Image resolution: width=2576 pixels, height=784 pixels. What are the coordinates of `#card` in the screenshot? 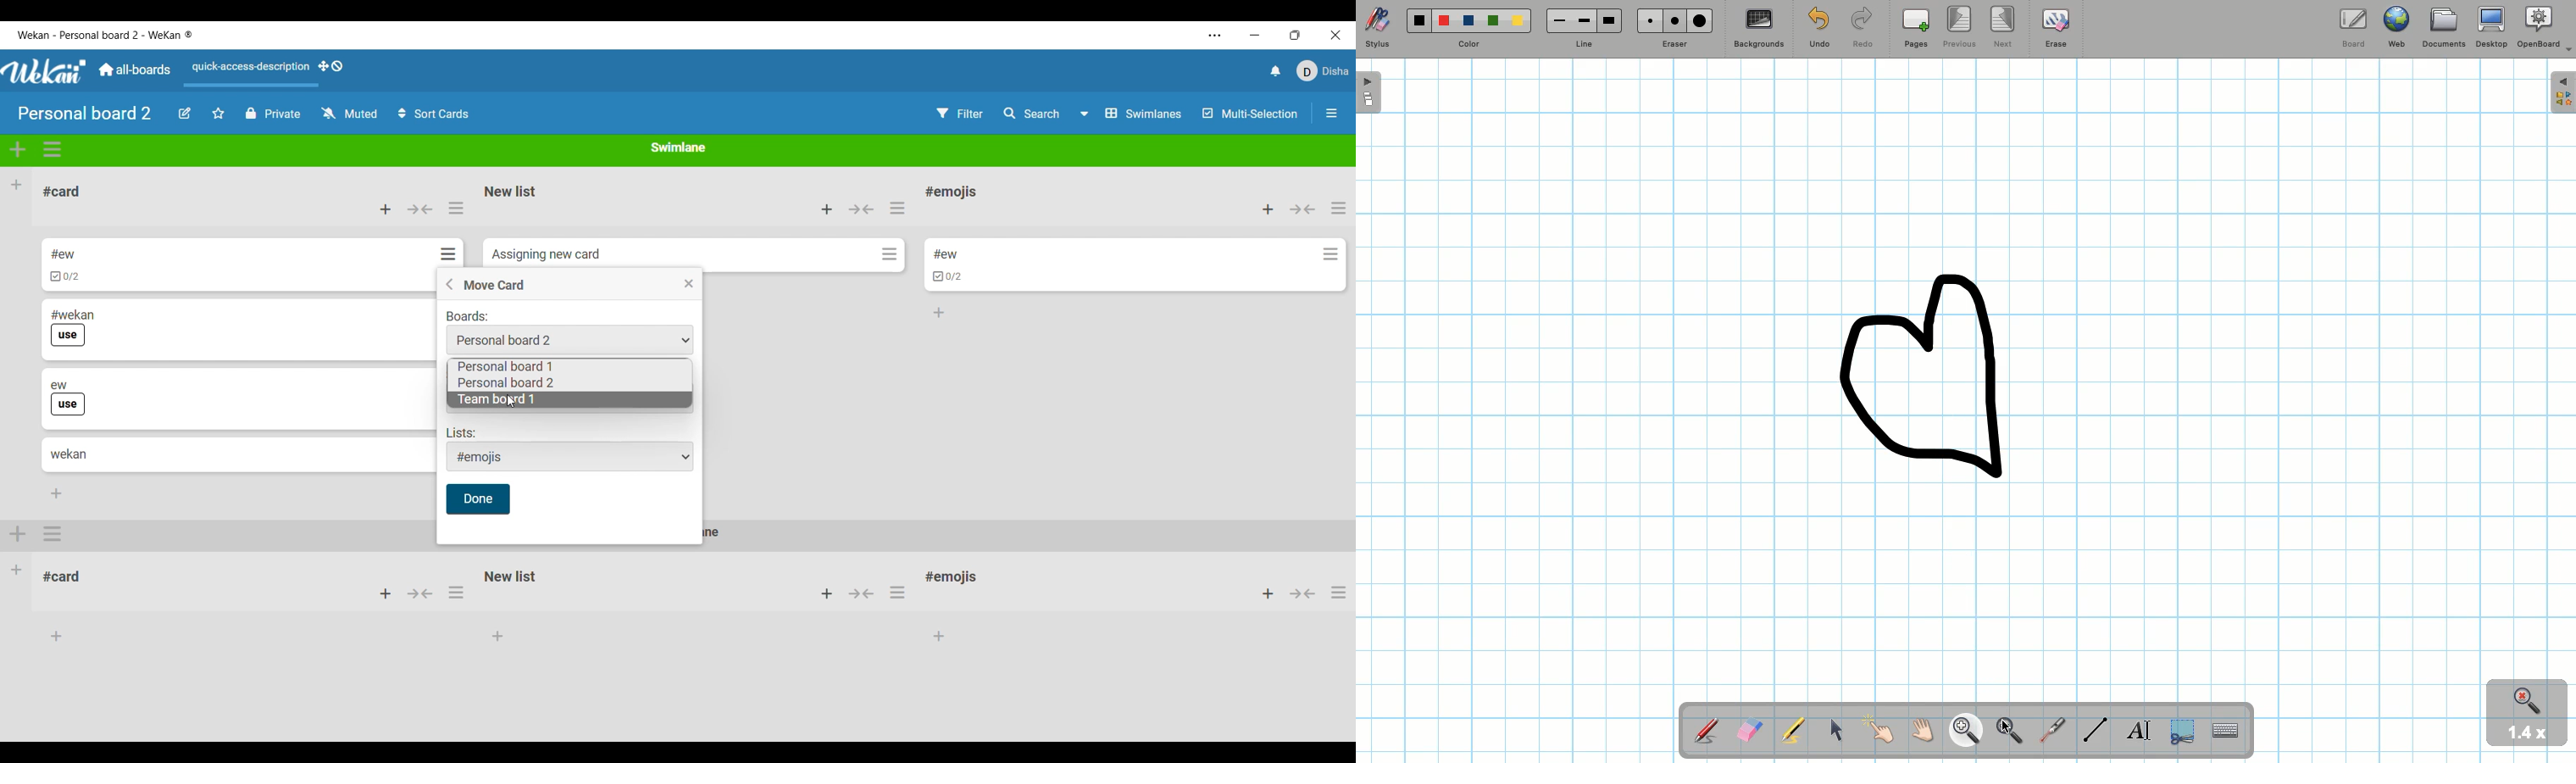 It's located at (68, 574).